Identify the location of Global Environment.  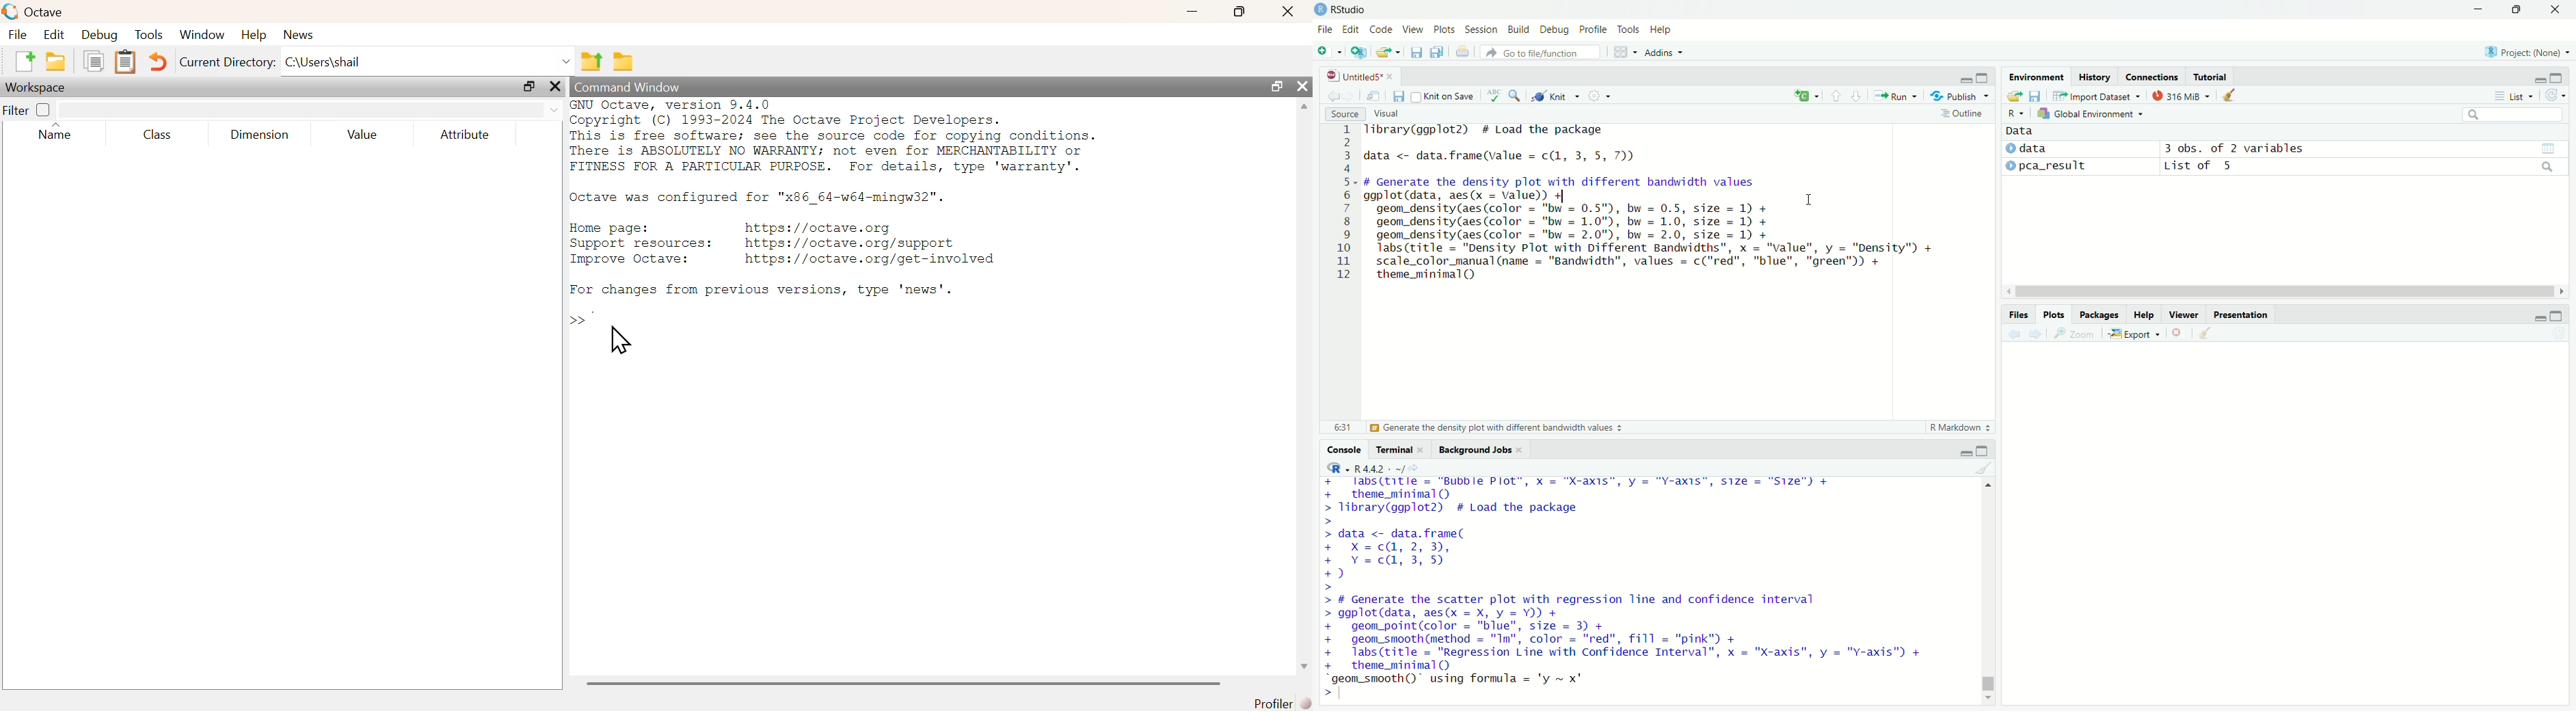
(2091, 113).